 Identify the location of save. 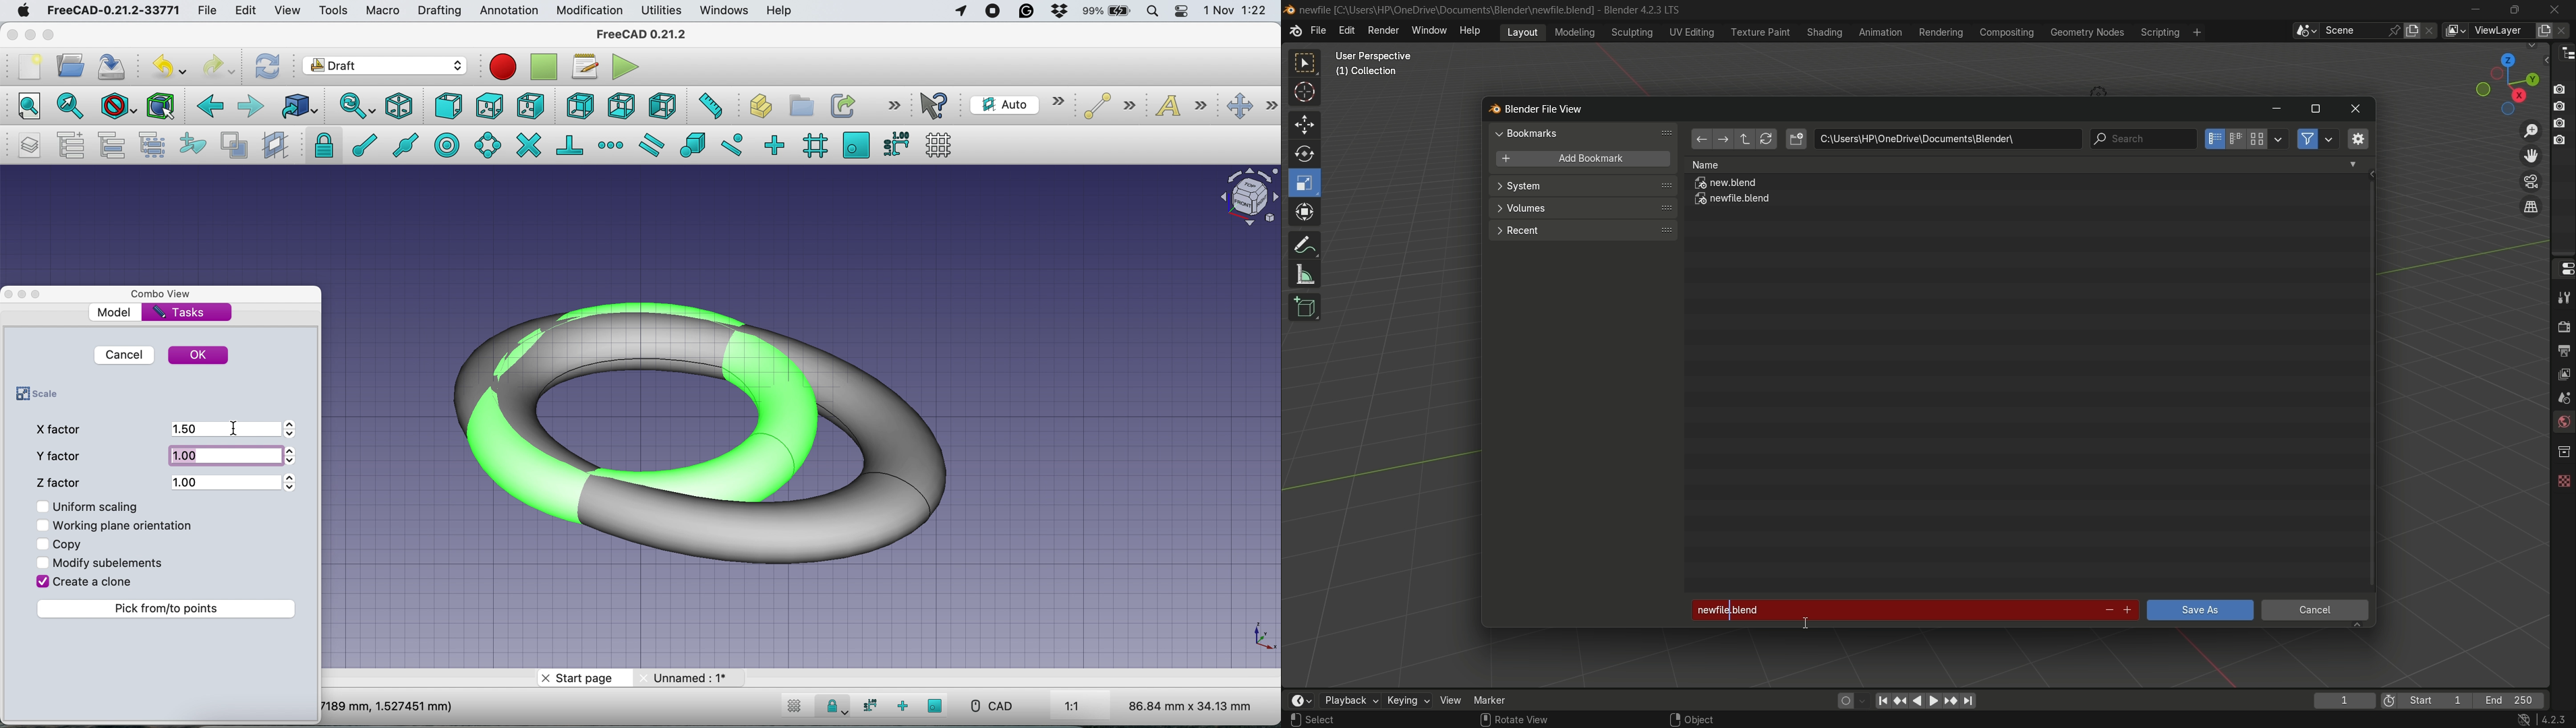
(115, 65).